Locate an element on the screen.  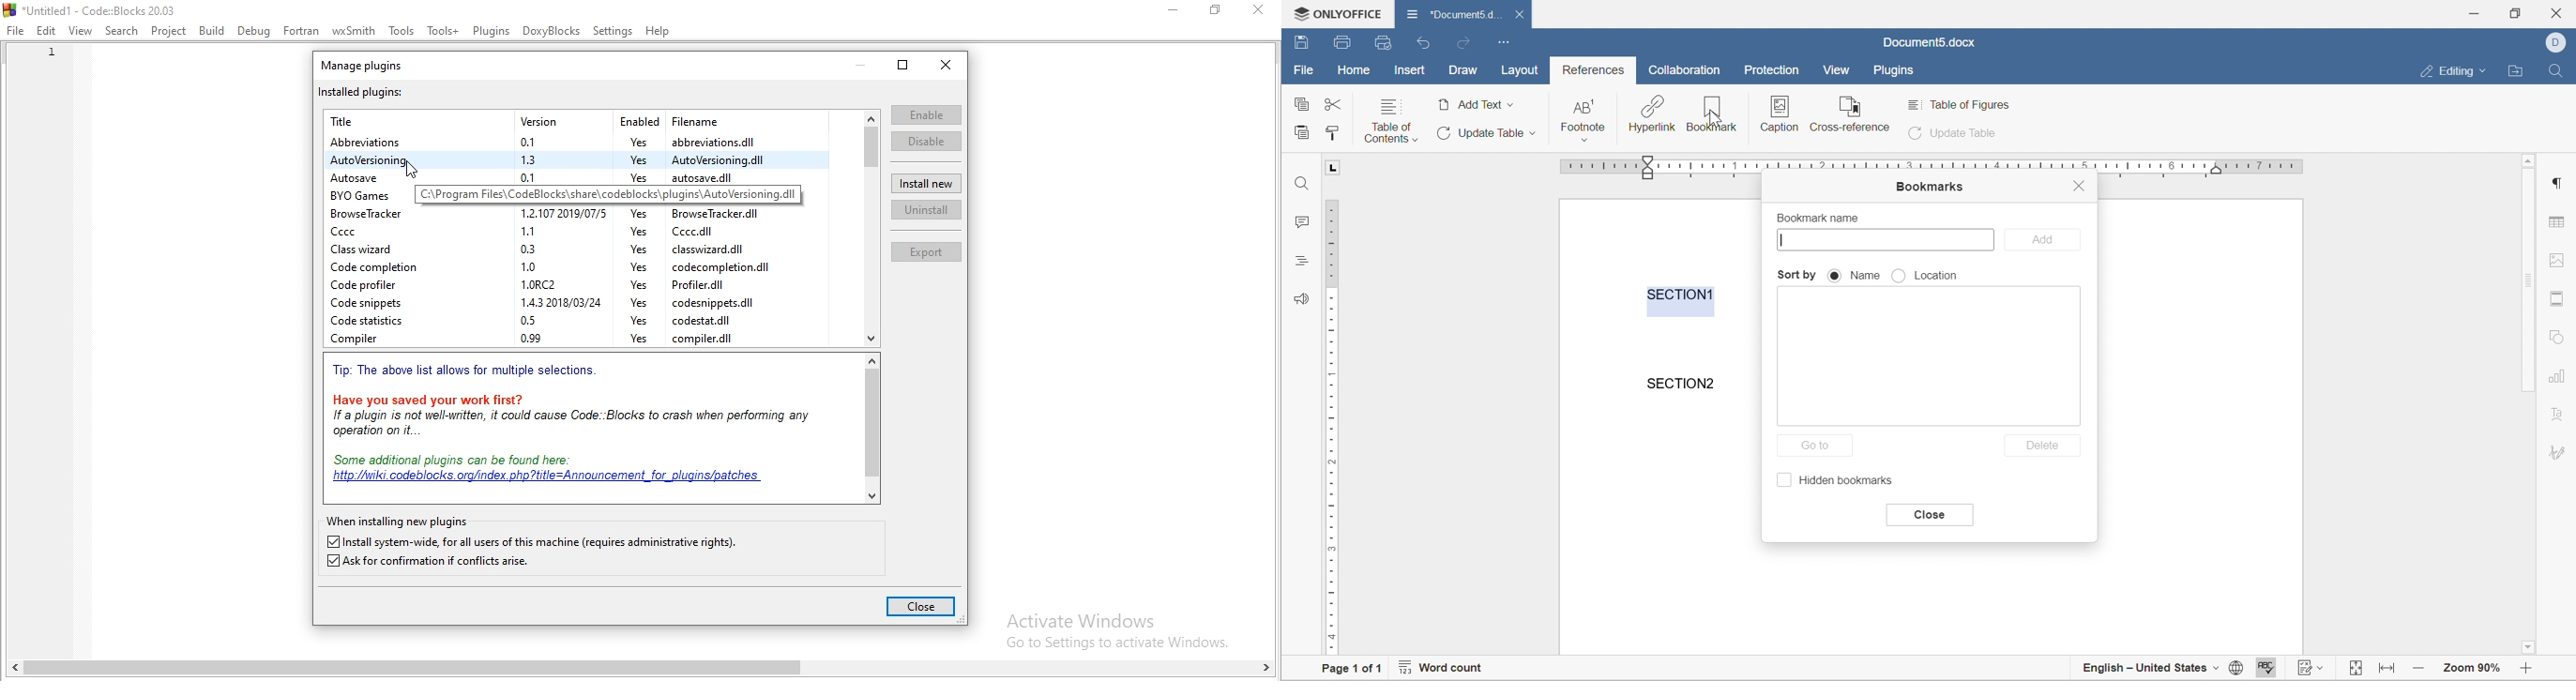
update table is located at coordinates (1955, 134).